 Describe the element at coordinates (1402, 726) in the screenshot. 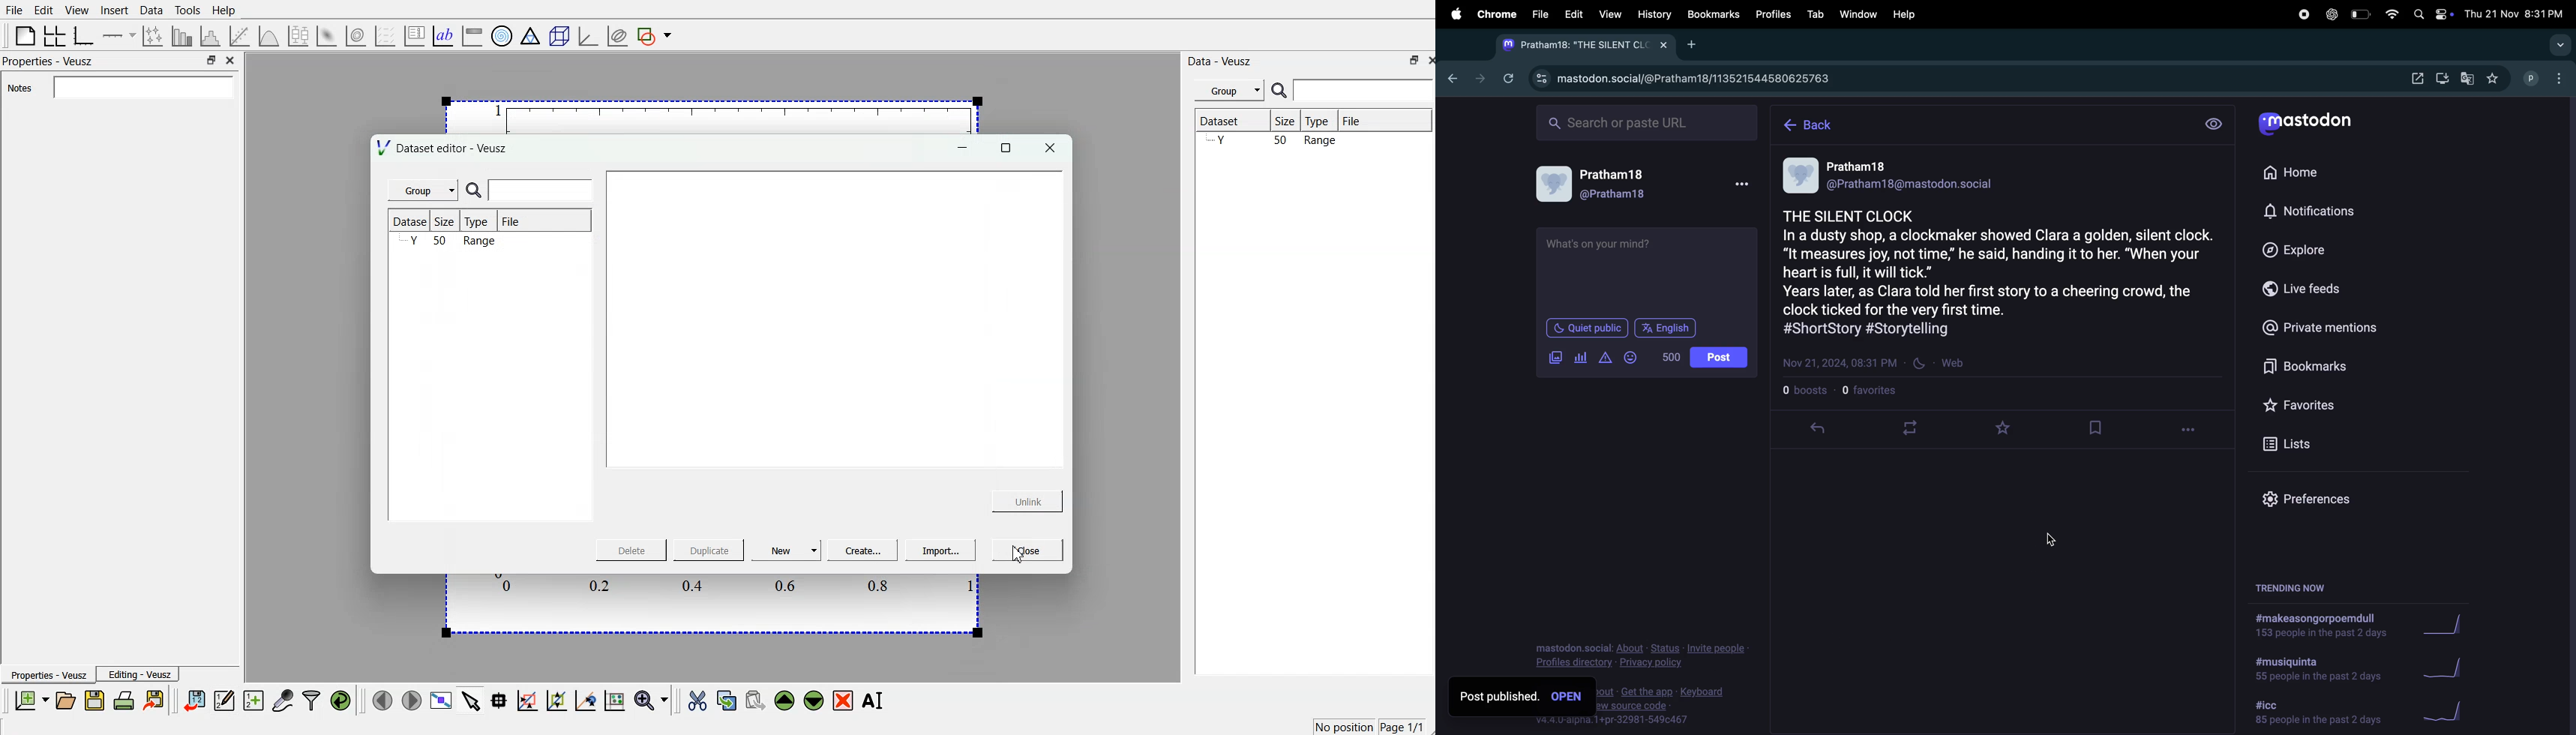

I see `Page 1/1 ` at that location.